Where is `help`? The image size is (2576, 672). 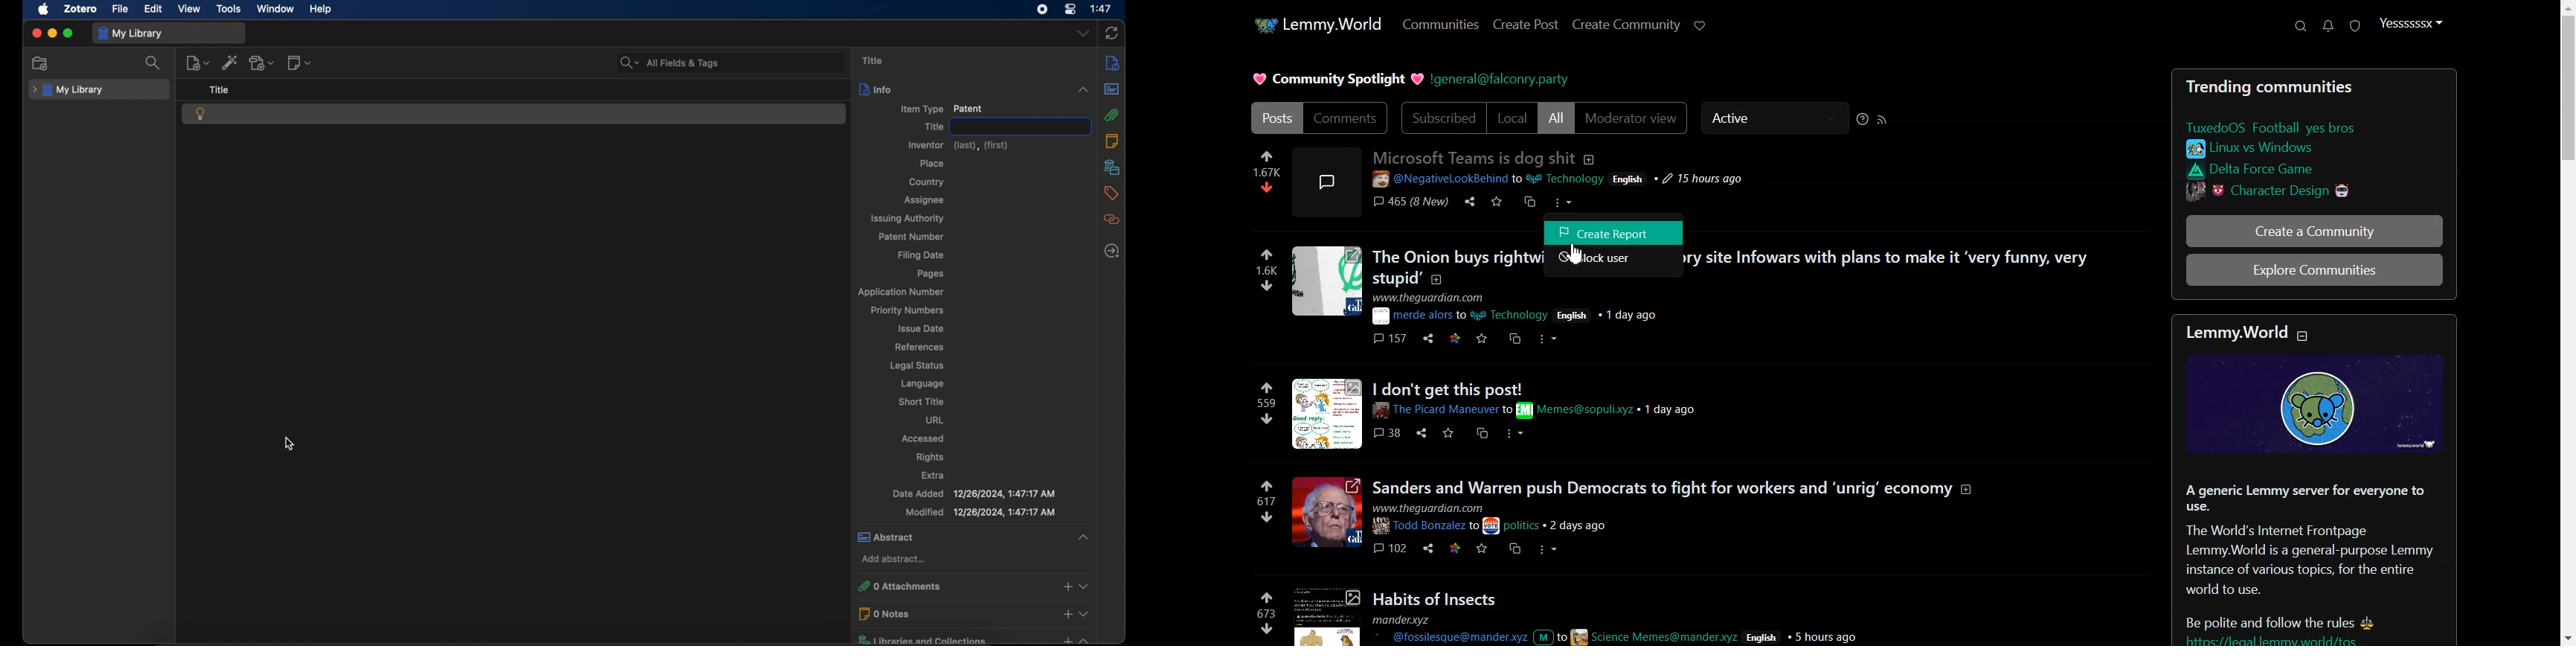 help is located at coordinates (320, 10).